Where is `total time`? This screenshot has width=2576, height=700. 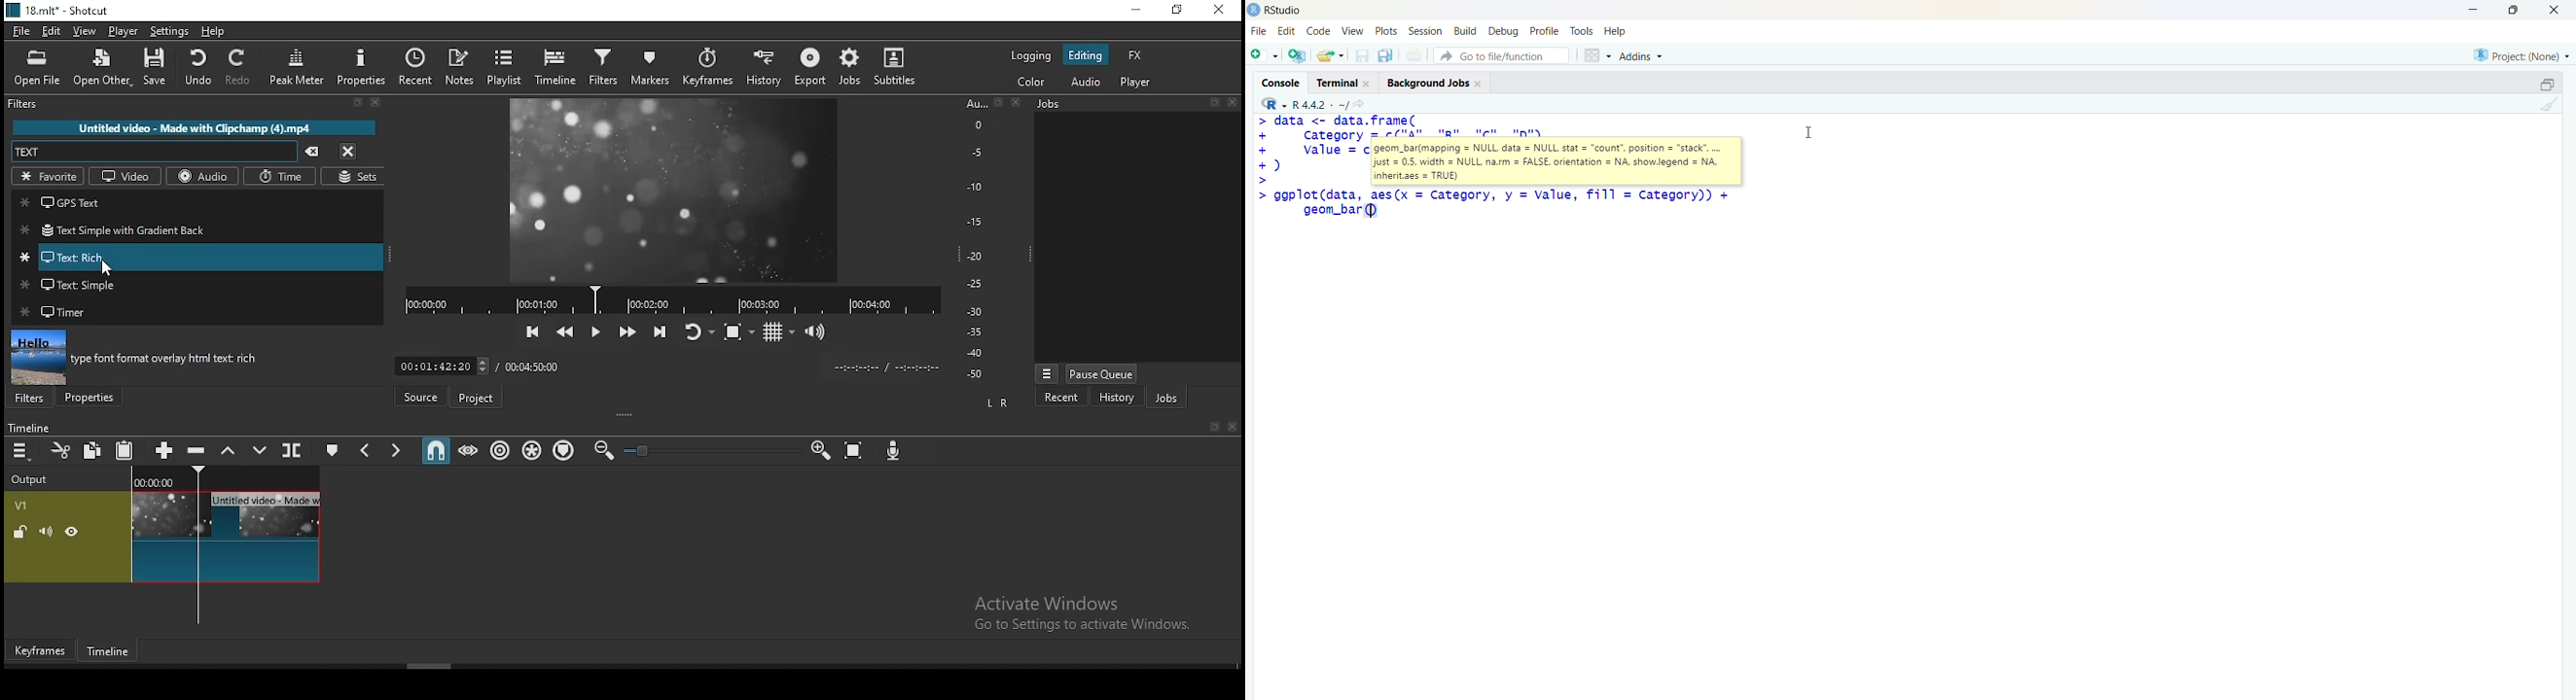
total time is located at coordinates (535, 366).